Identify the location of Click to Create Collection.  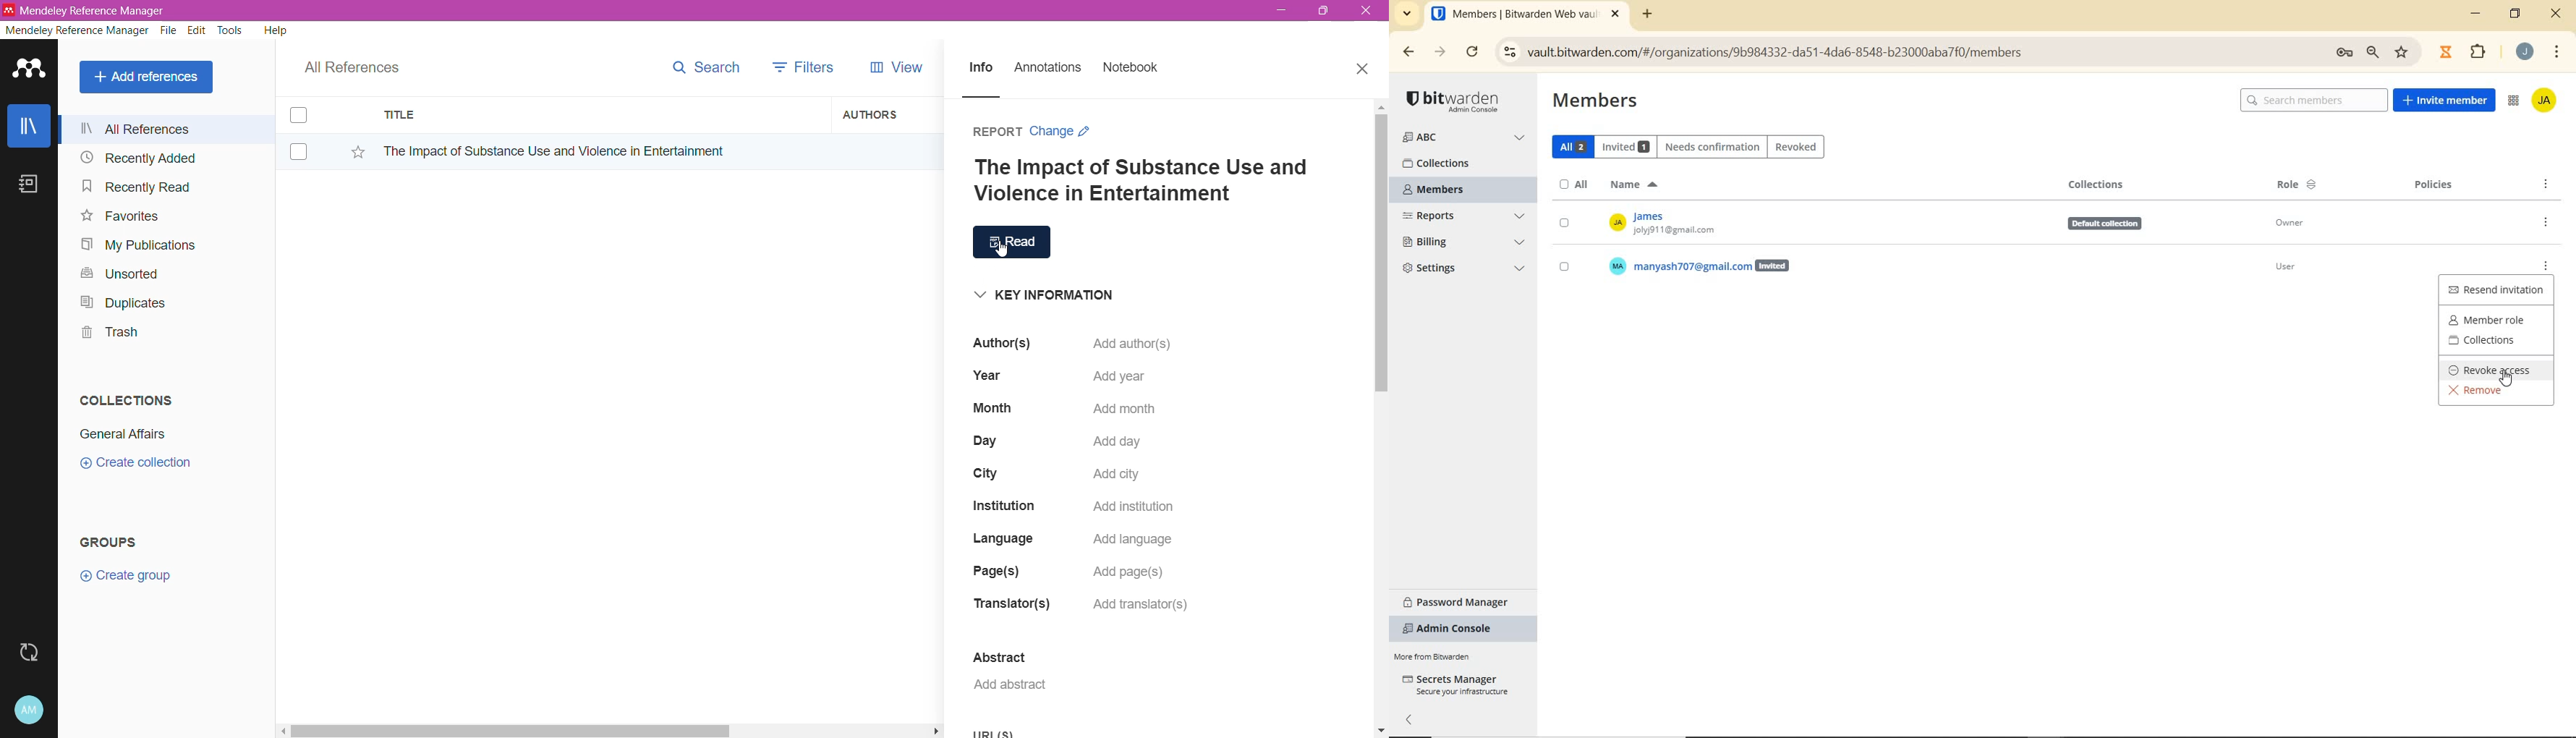
(136, 465).